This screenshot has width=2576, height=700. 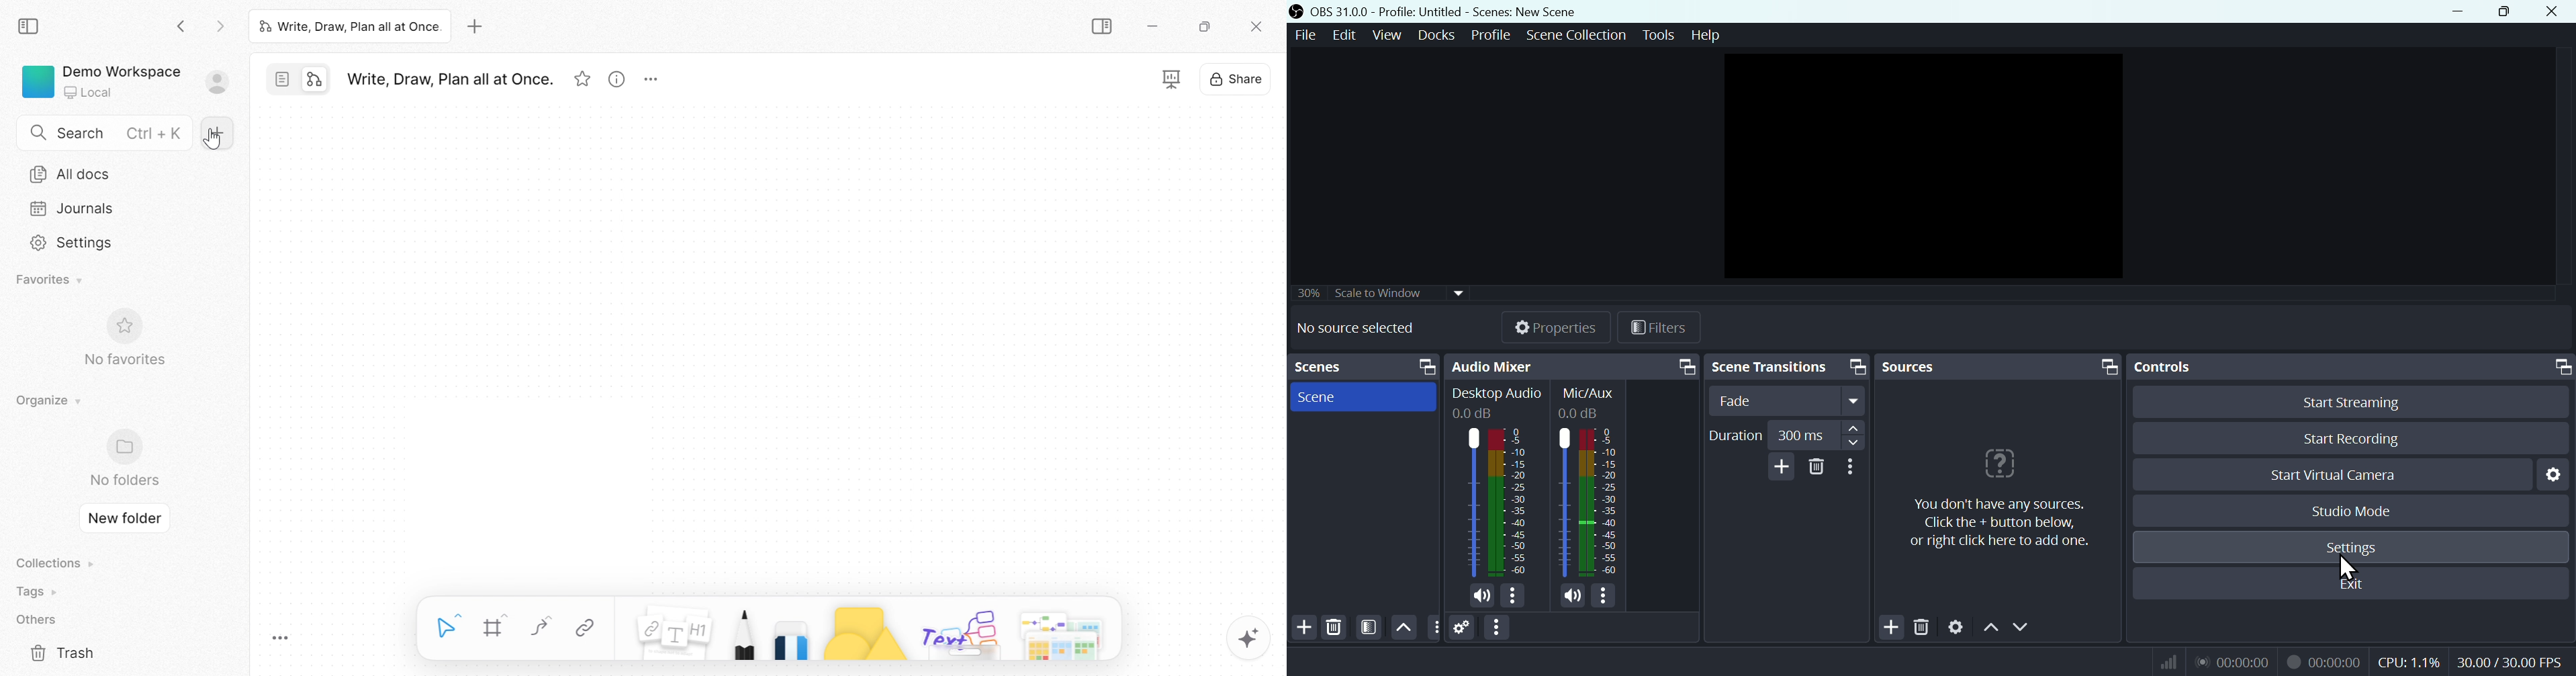 What do you see at coordinates (1495, 401) in the screenshot?
I see `Desktop Audio` at bounding box center [1495, 401].